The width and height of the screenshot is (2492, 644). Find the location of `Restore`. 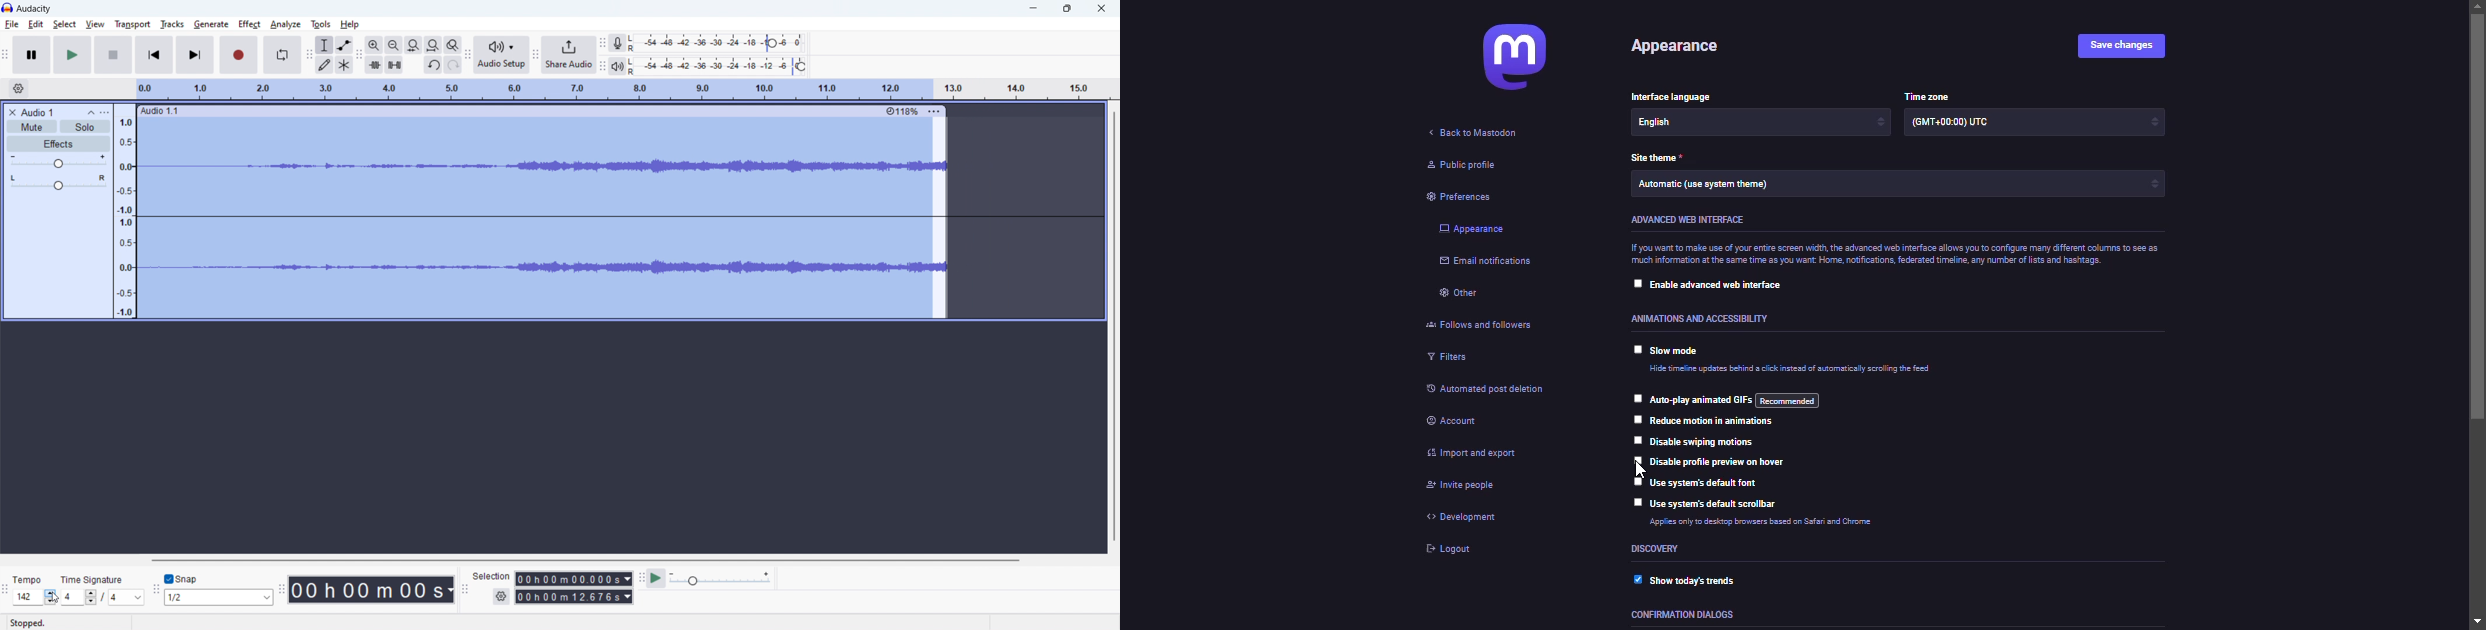

Restore is located at coordinates (1067, 9).